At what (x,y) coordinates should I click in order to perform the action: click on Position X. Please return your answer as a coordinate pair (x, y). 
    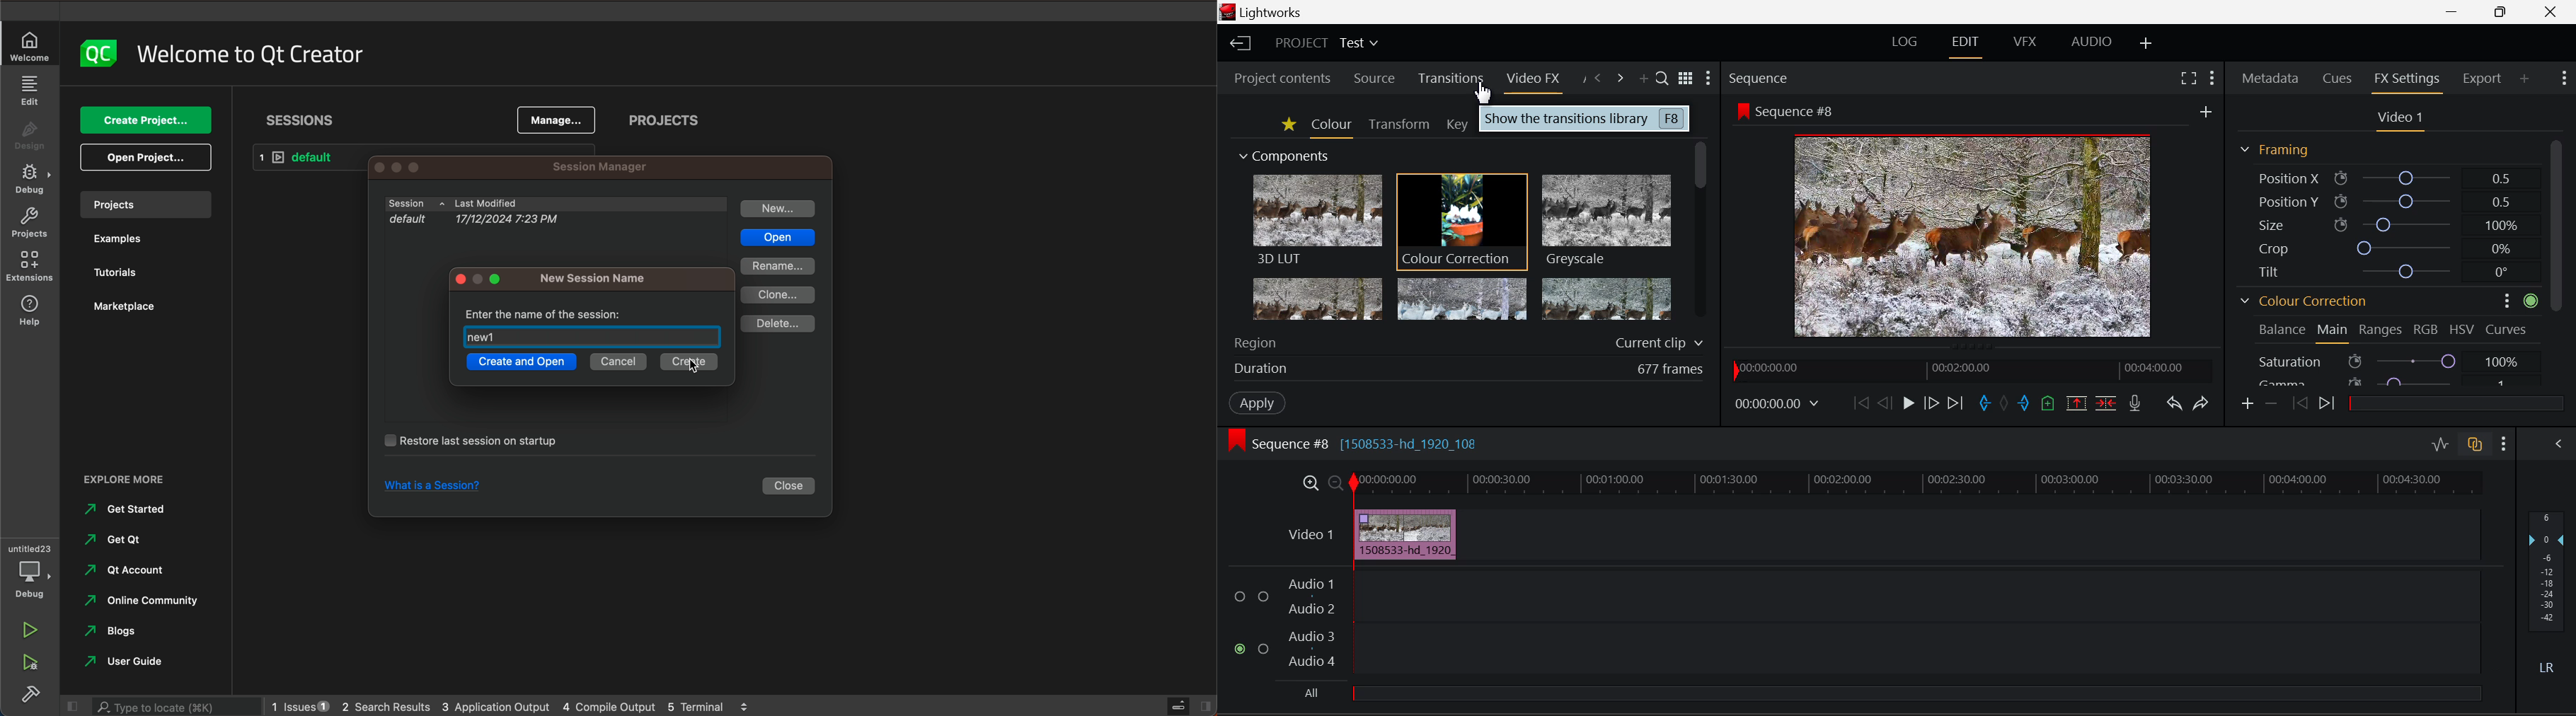
    Looking at the image, I should click on (2384, 178).